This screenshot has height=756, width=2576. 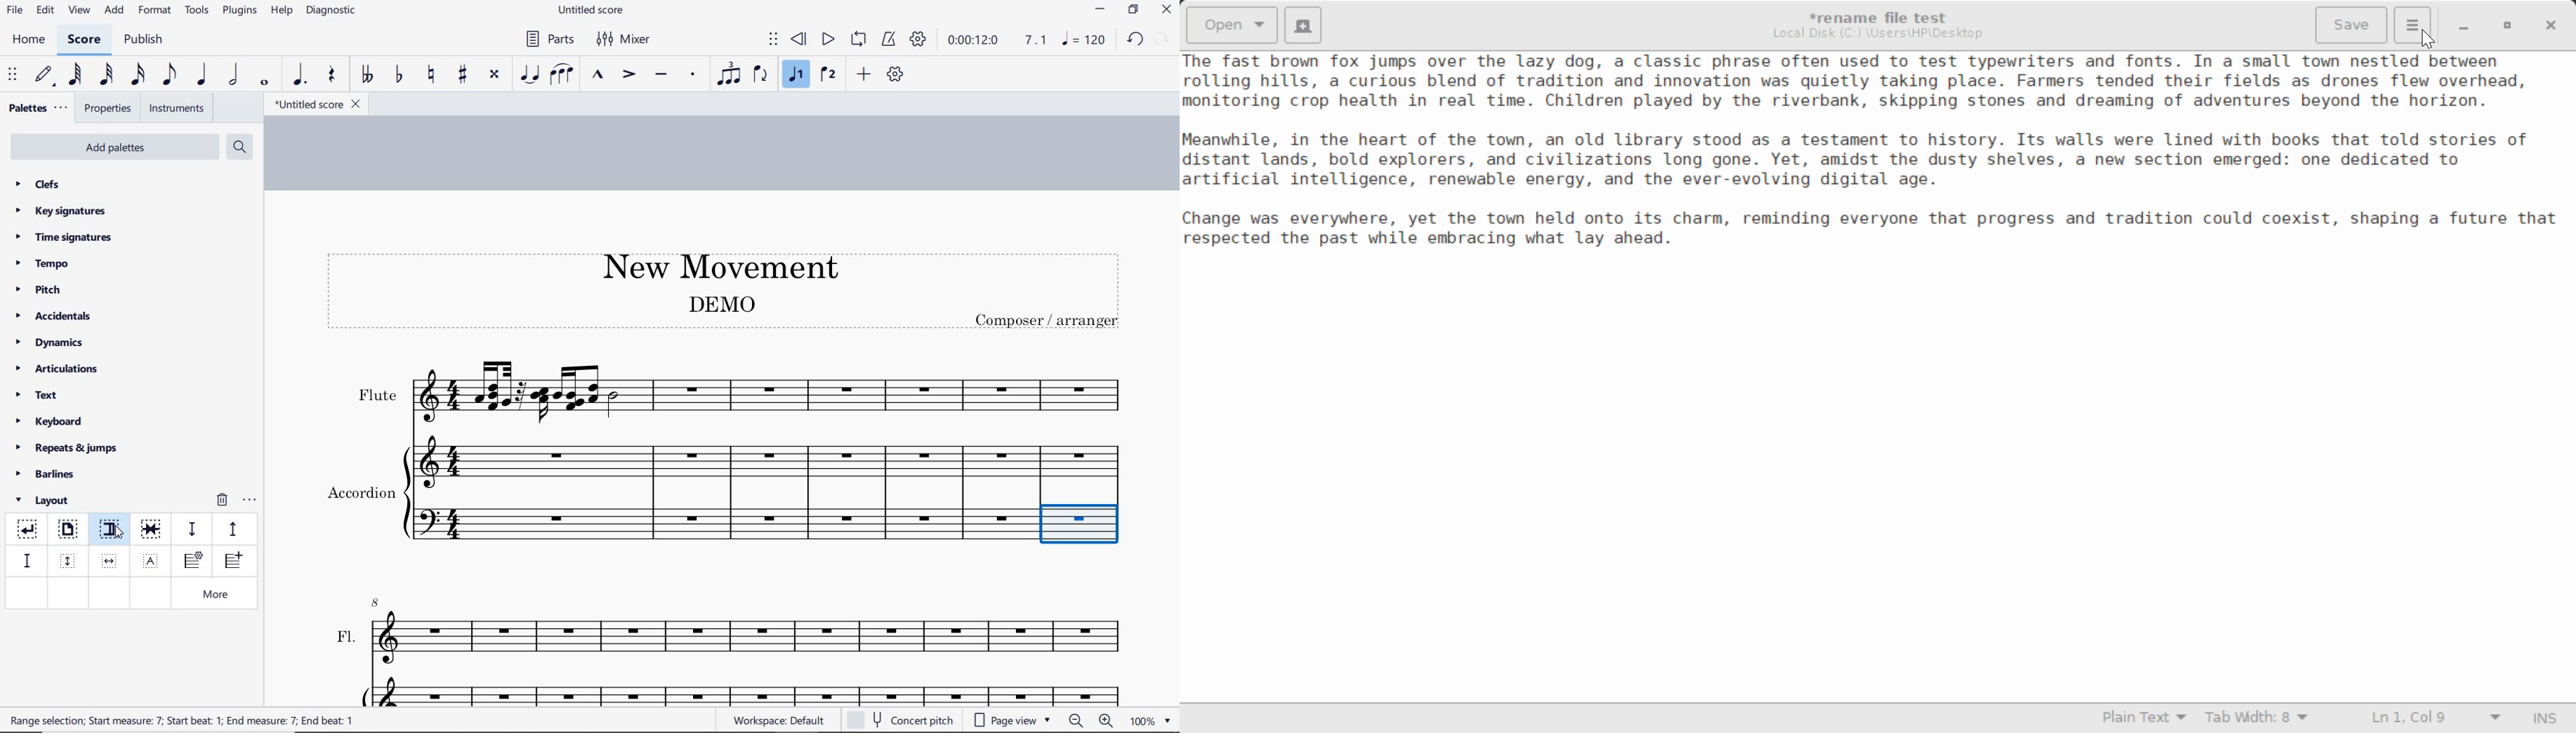 What do you see at coordinates (753, 691) in the screenshot?
I see `Acc.` at bounding box center [753, 691].